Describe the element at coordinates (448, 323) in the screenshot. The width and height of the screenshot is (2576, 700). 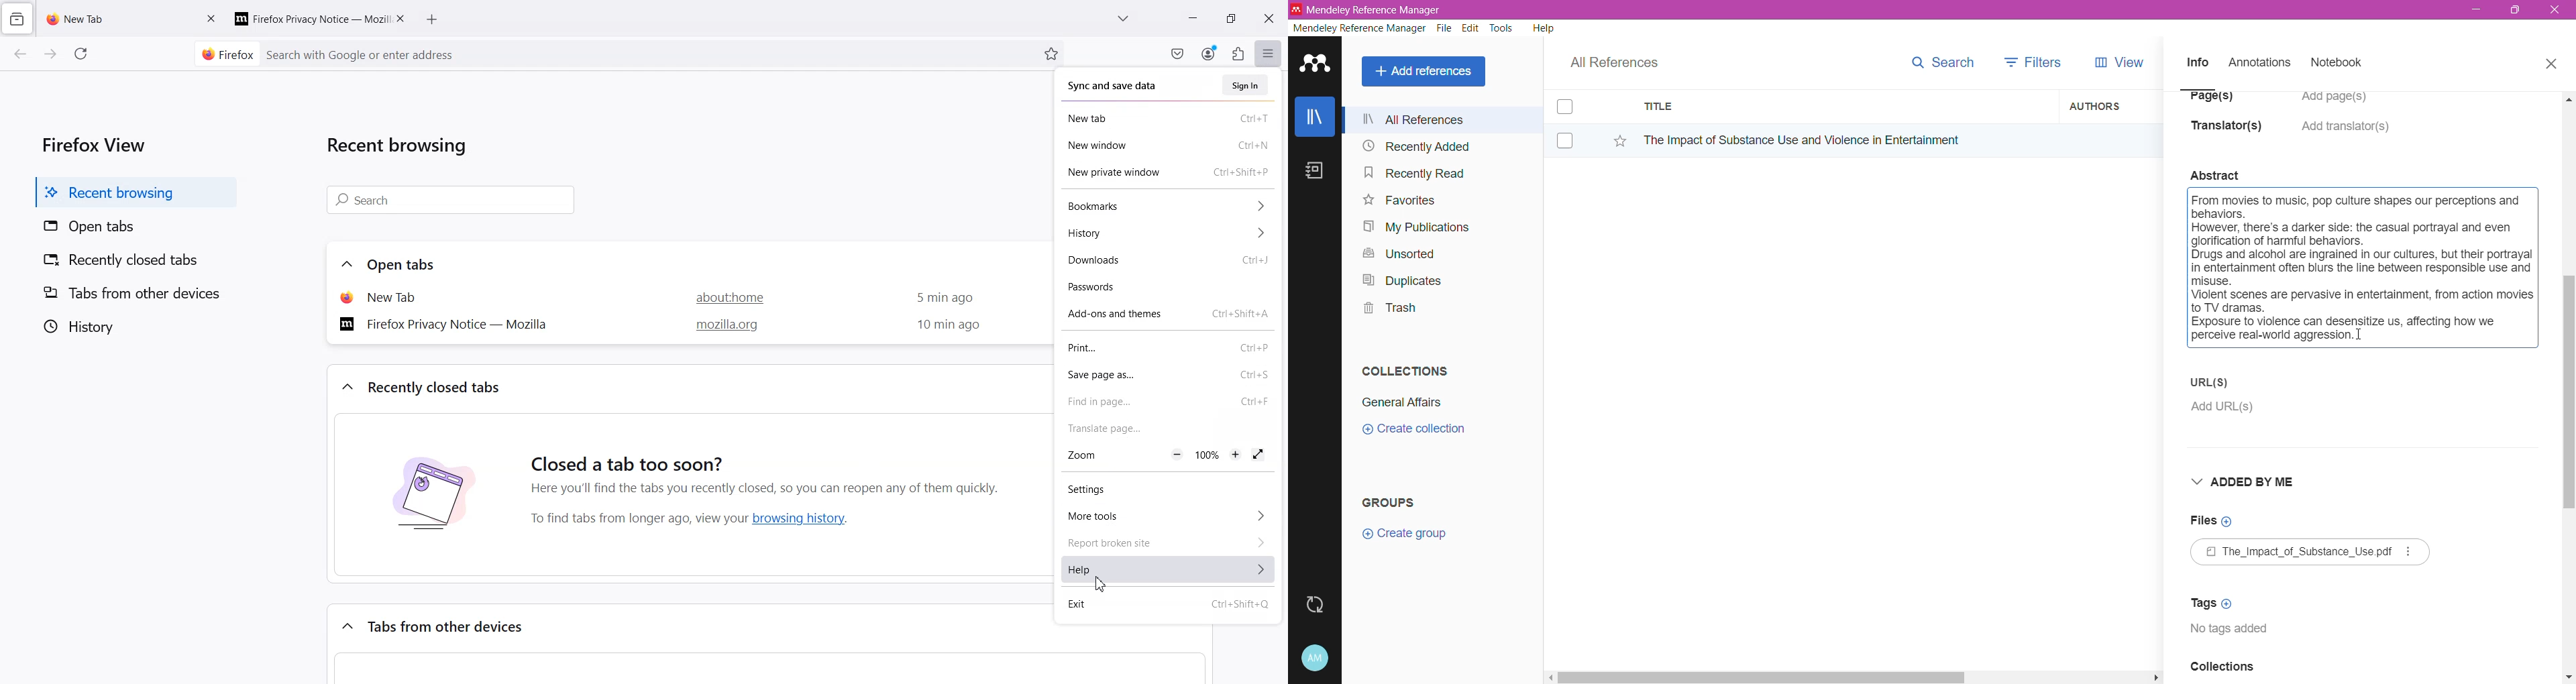
I see ` Firefox Privacy Notice — Mozilla` at that location.